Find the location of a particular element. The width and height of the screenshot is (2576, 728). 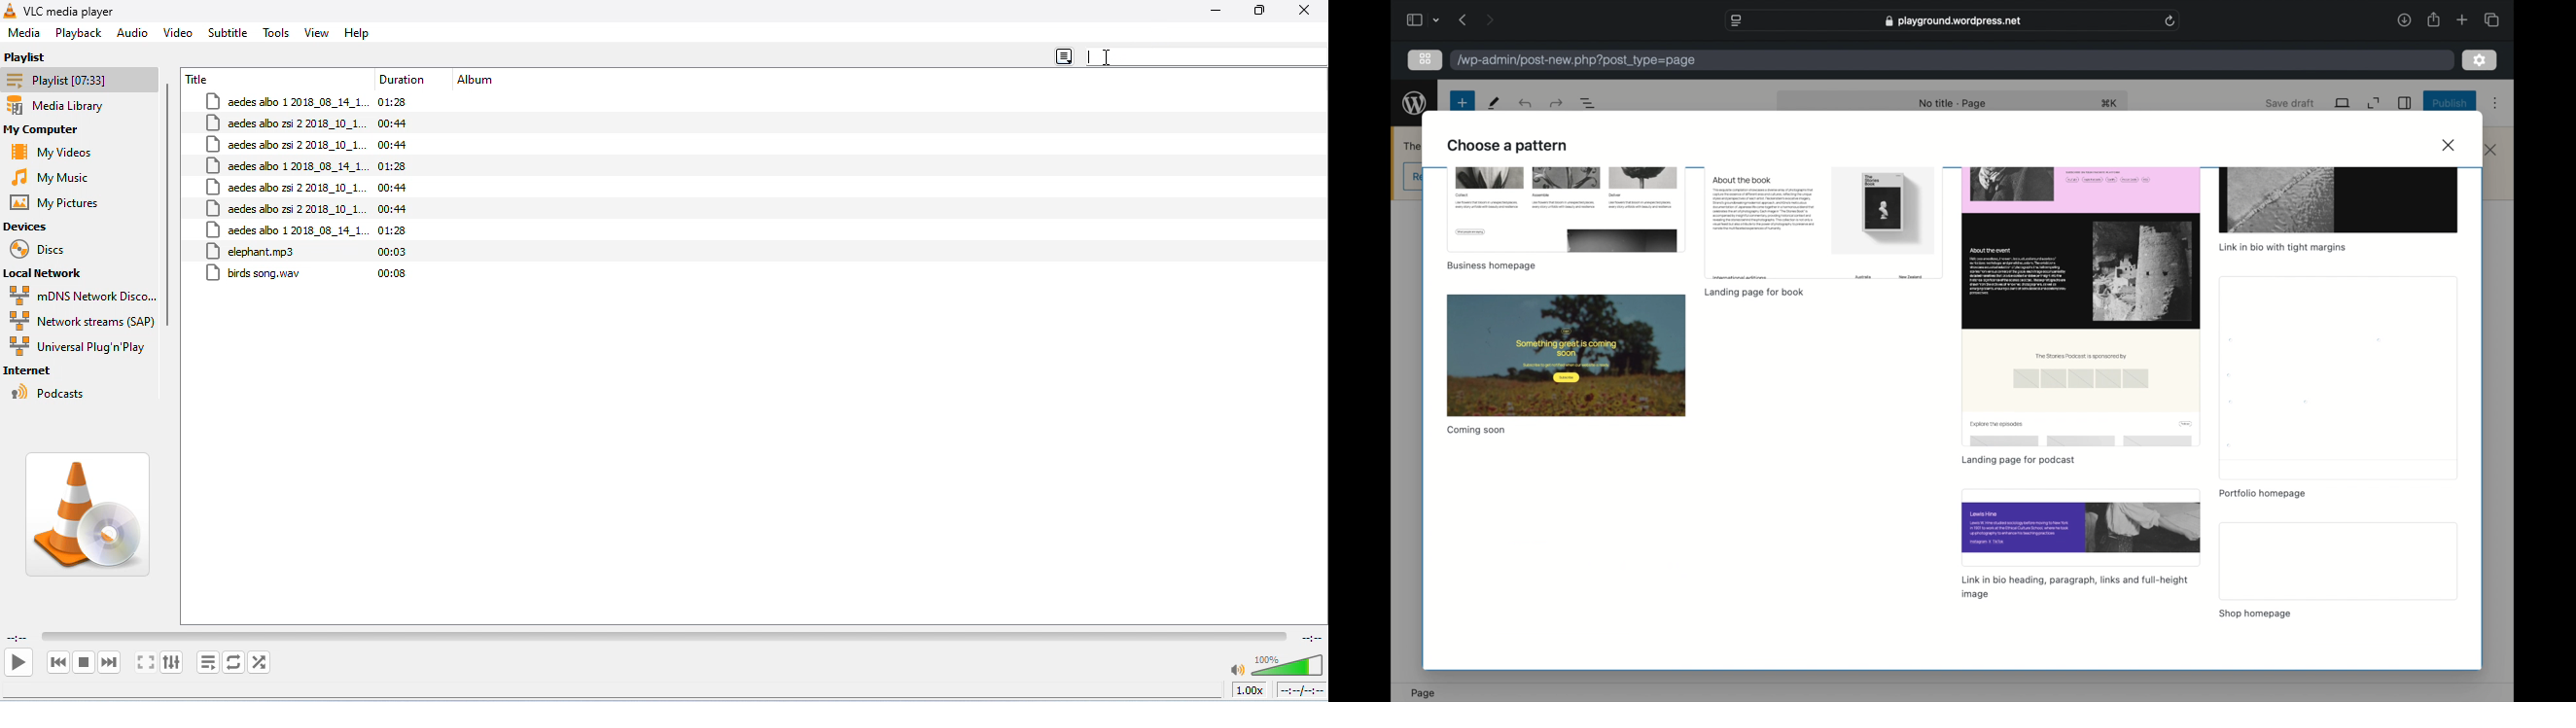

landing page for podcast is located at coordinates (2019, 460).